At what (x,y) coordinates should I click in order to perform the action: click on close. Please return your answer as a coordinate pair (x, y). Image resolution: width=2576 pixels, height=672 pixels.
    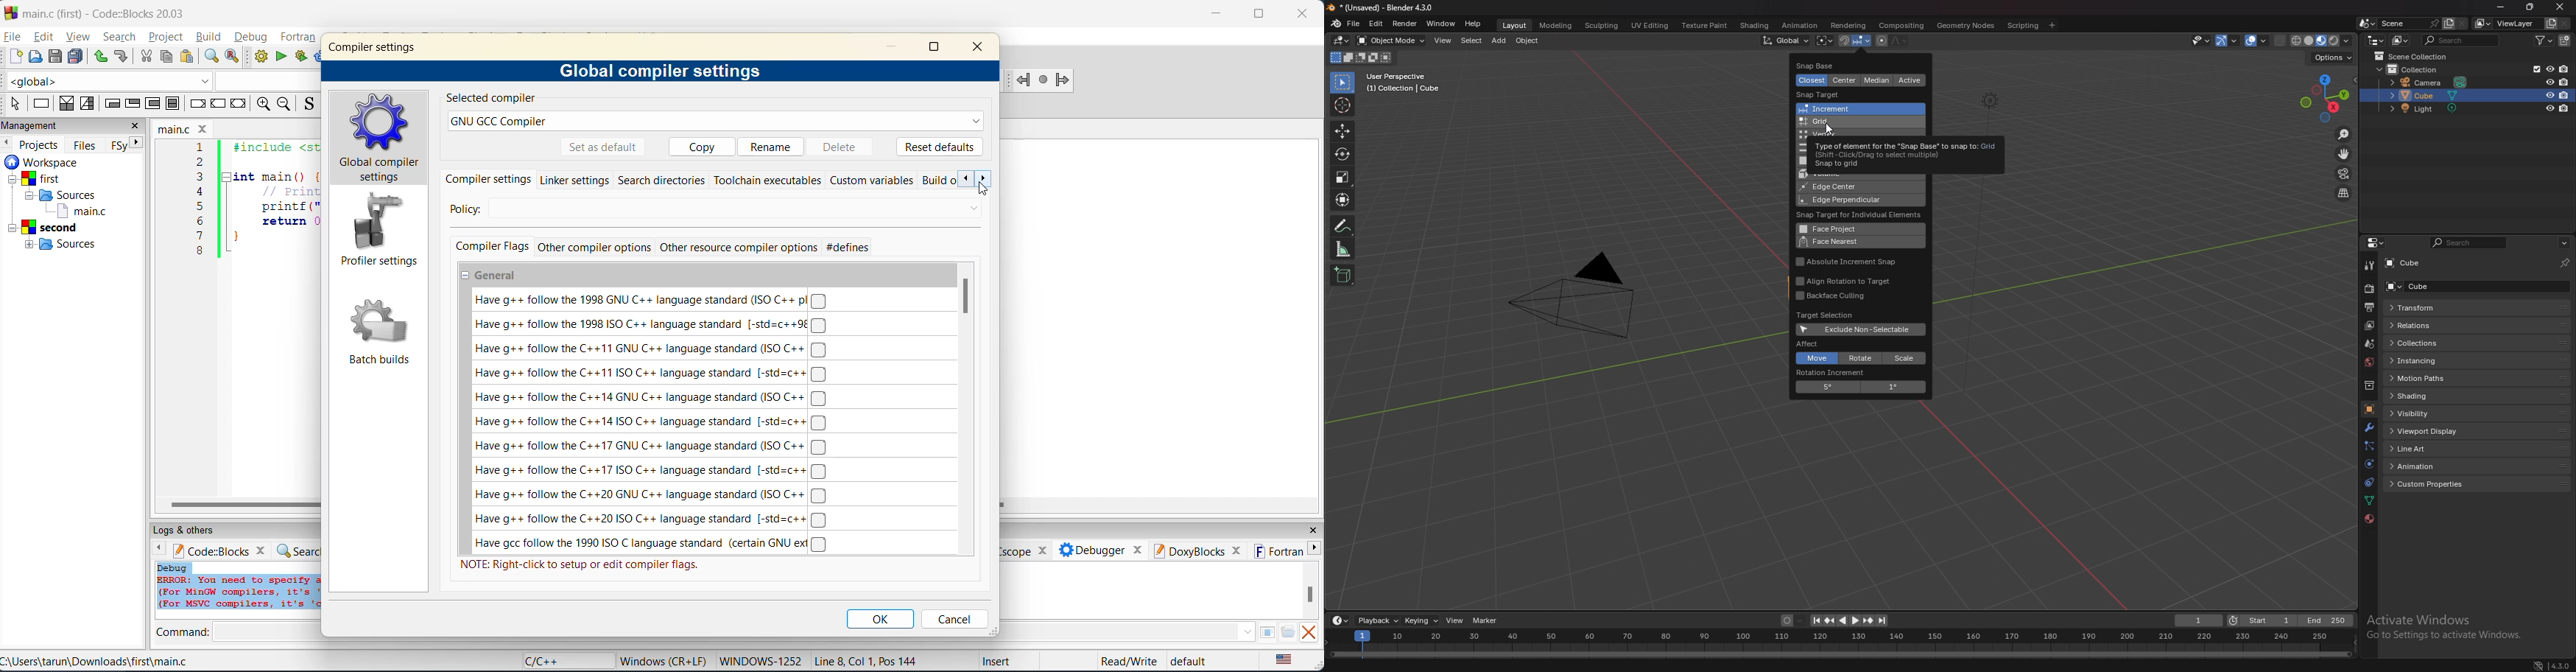
    Looking at the image, I should click on (982, 48).